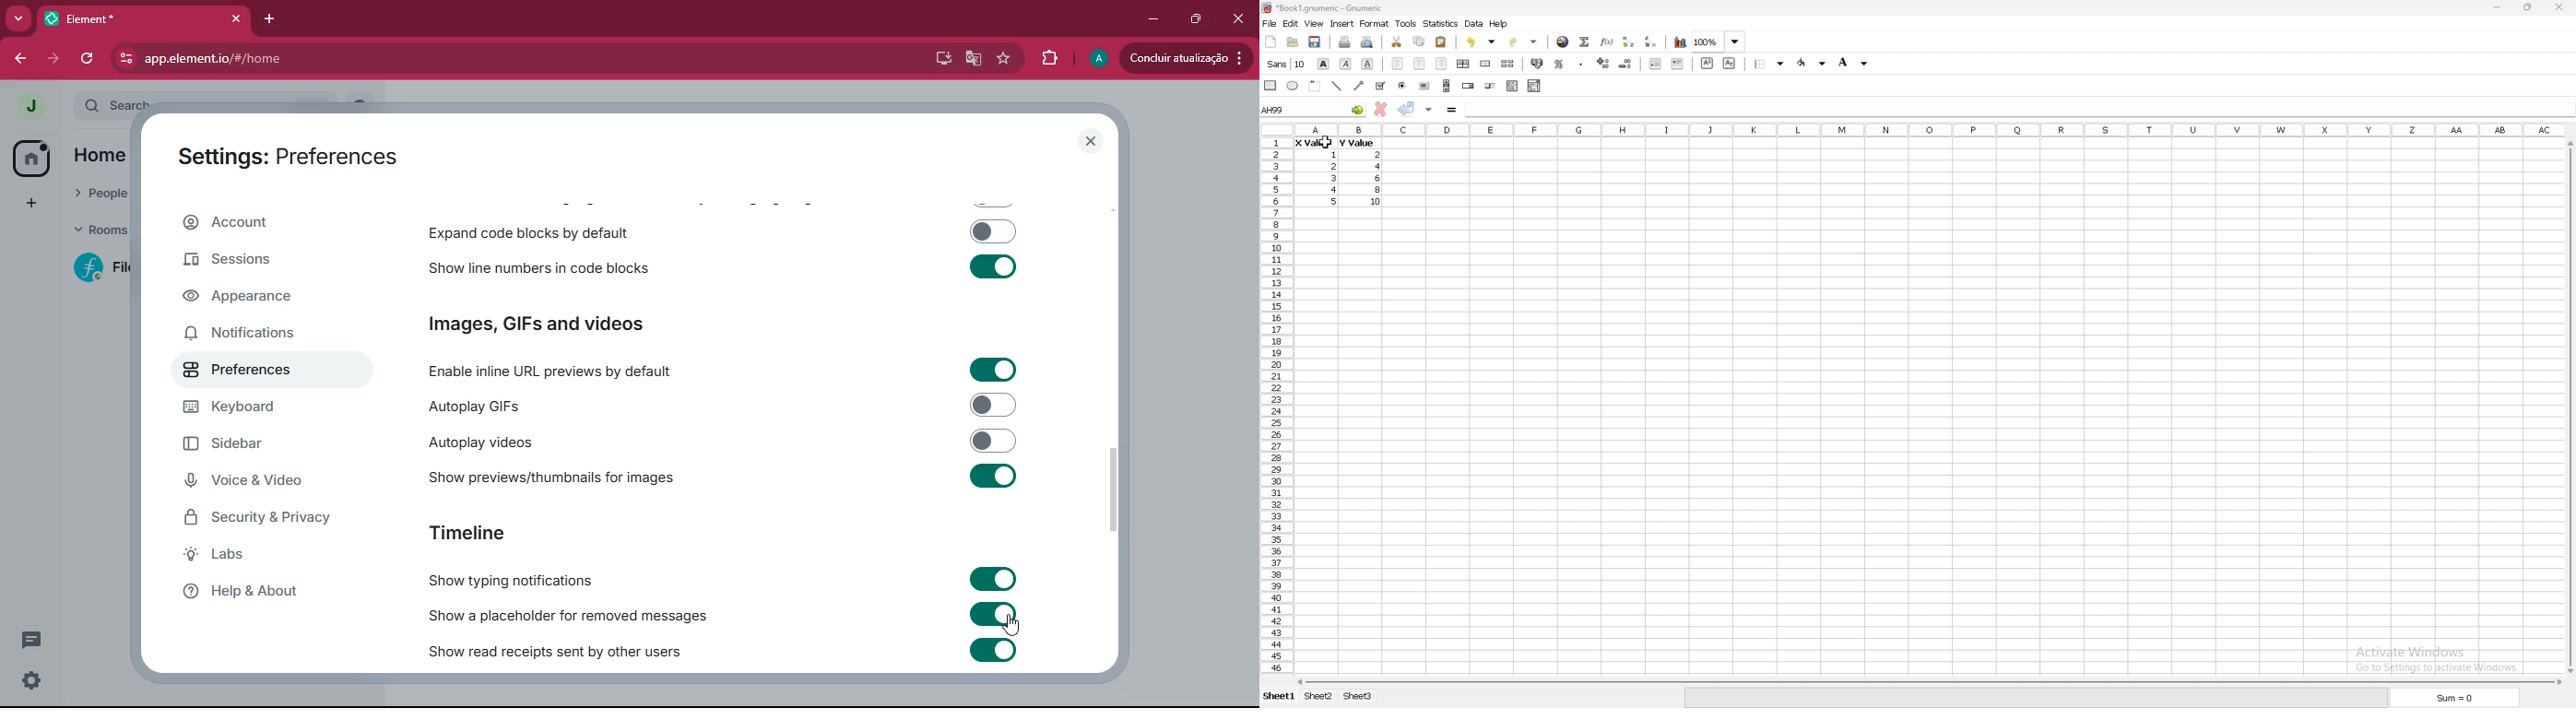  I want to click on cursor, so click(1010, 625).